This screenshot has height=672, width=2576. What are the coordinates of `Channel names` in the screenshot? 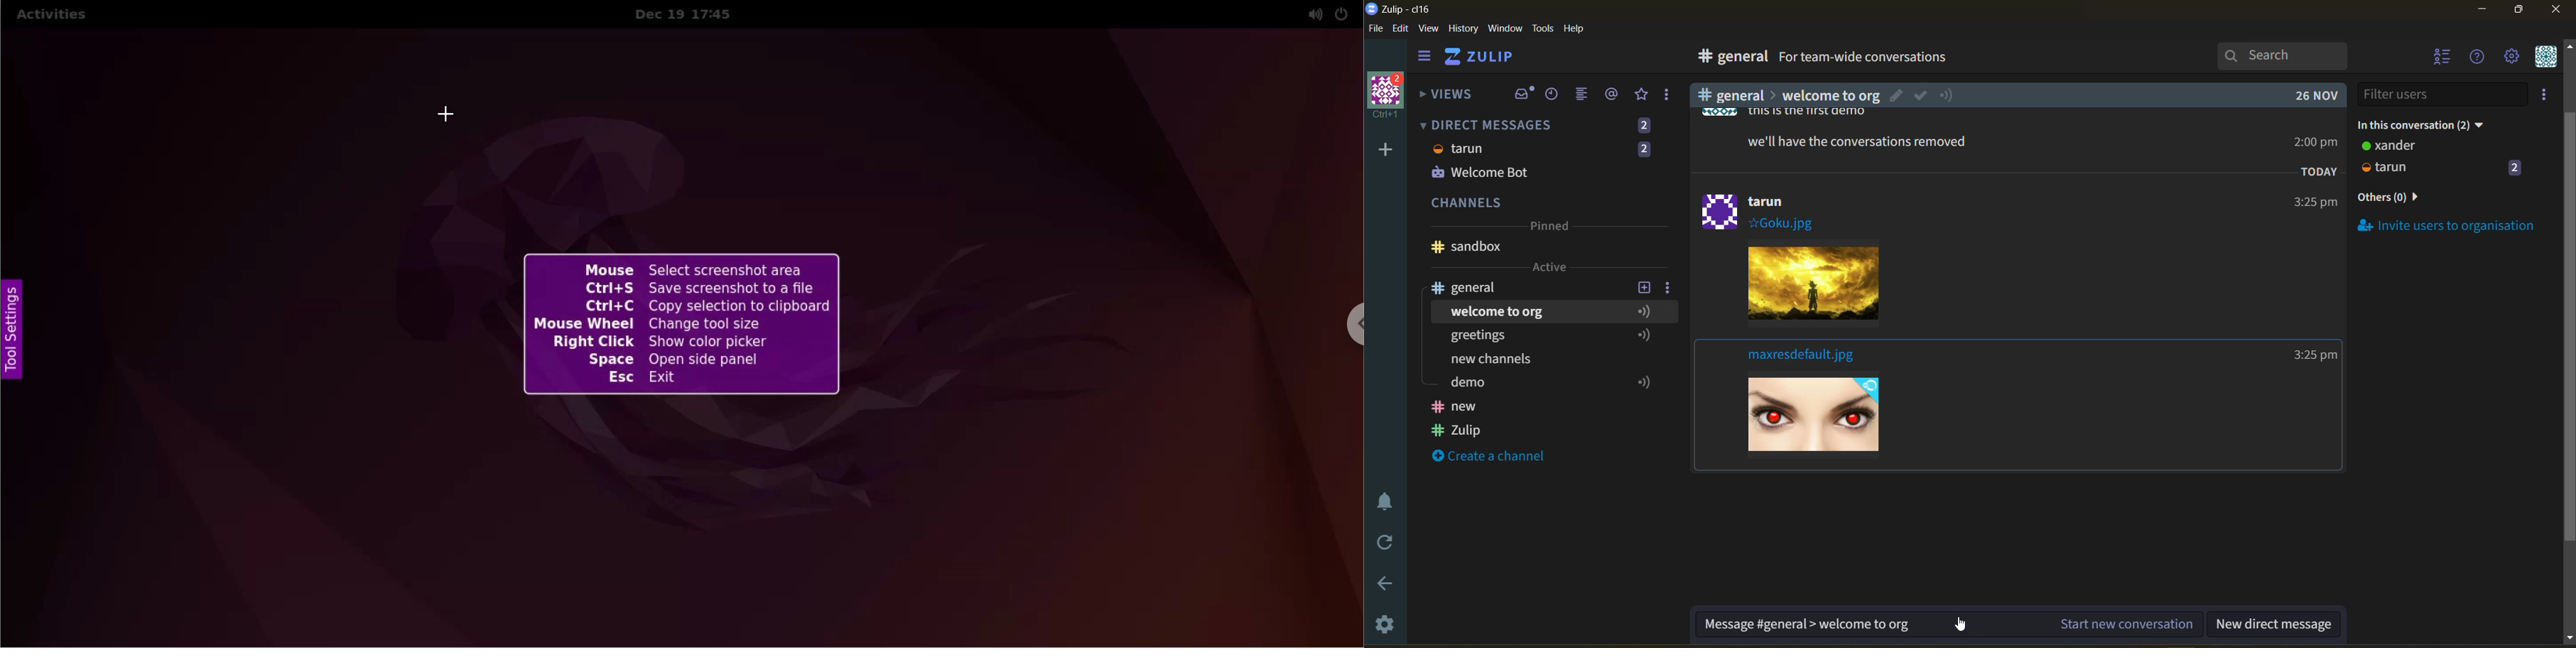 It's located at (1459, 420).